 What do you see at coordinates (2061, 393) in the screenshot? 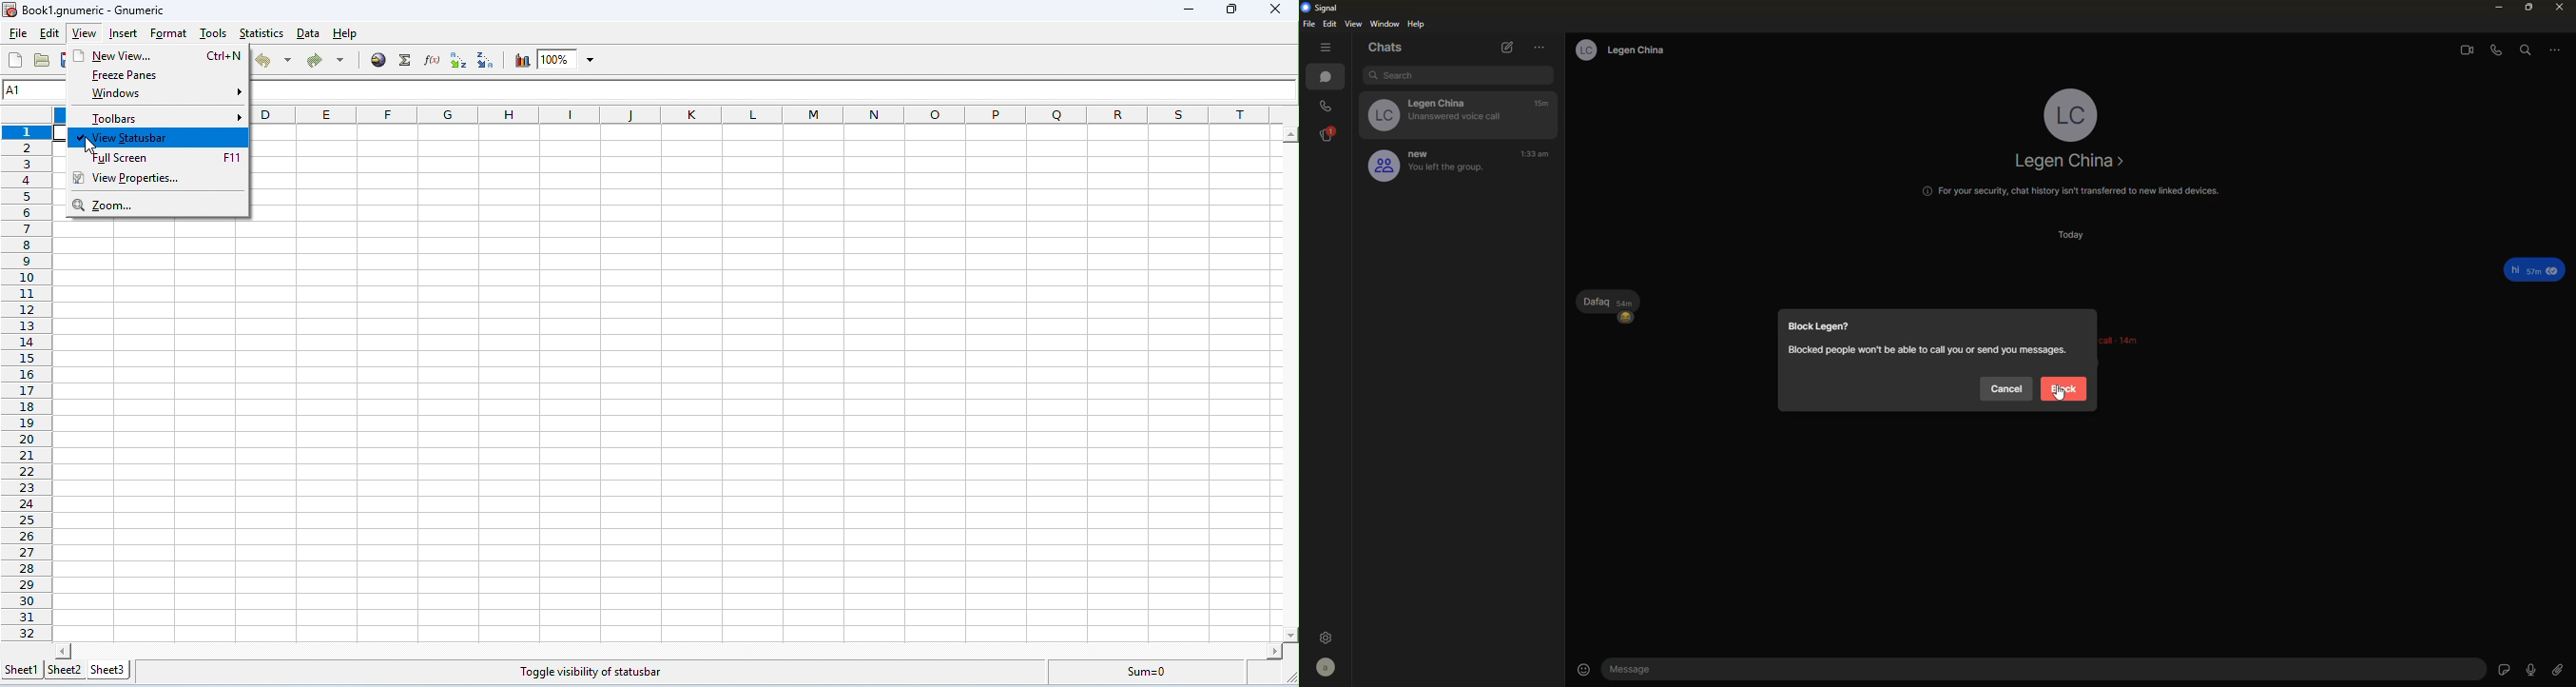
I see `cursor` at bounding box center [2061, 393].